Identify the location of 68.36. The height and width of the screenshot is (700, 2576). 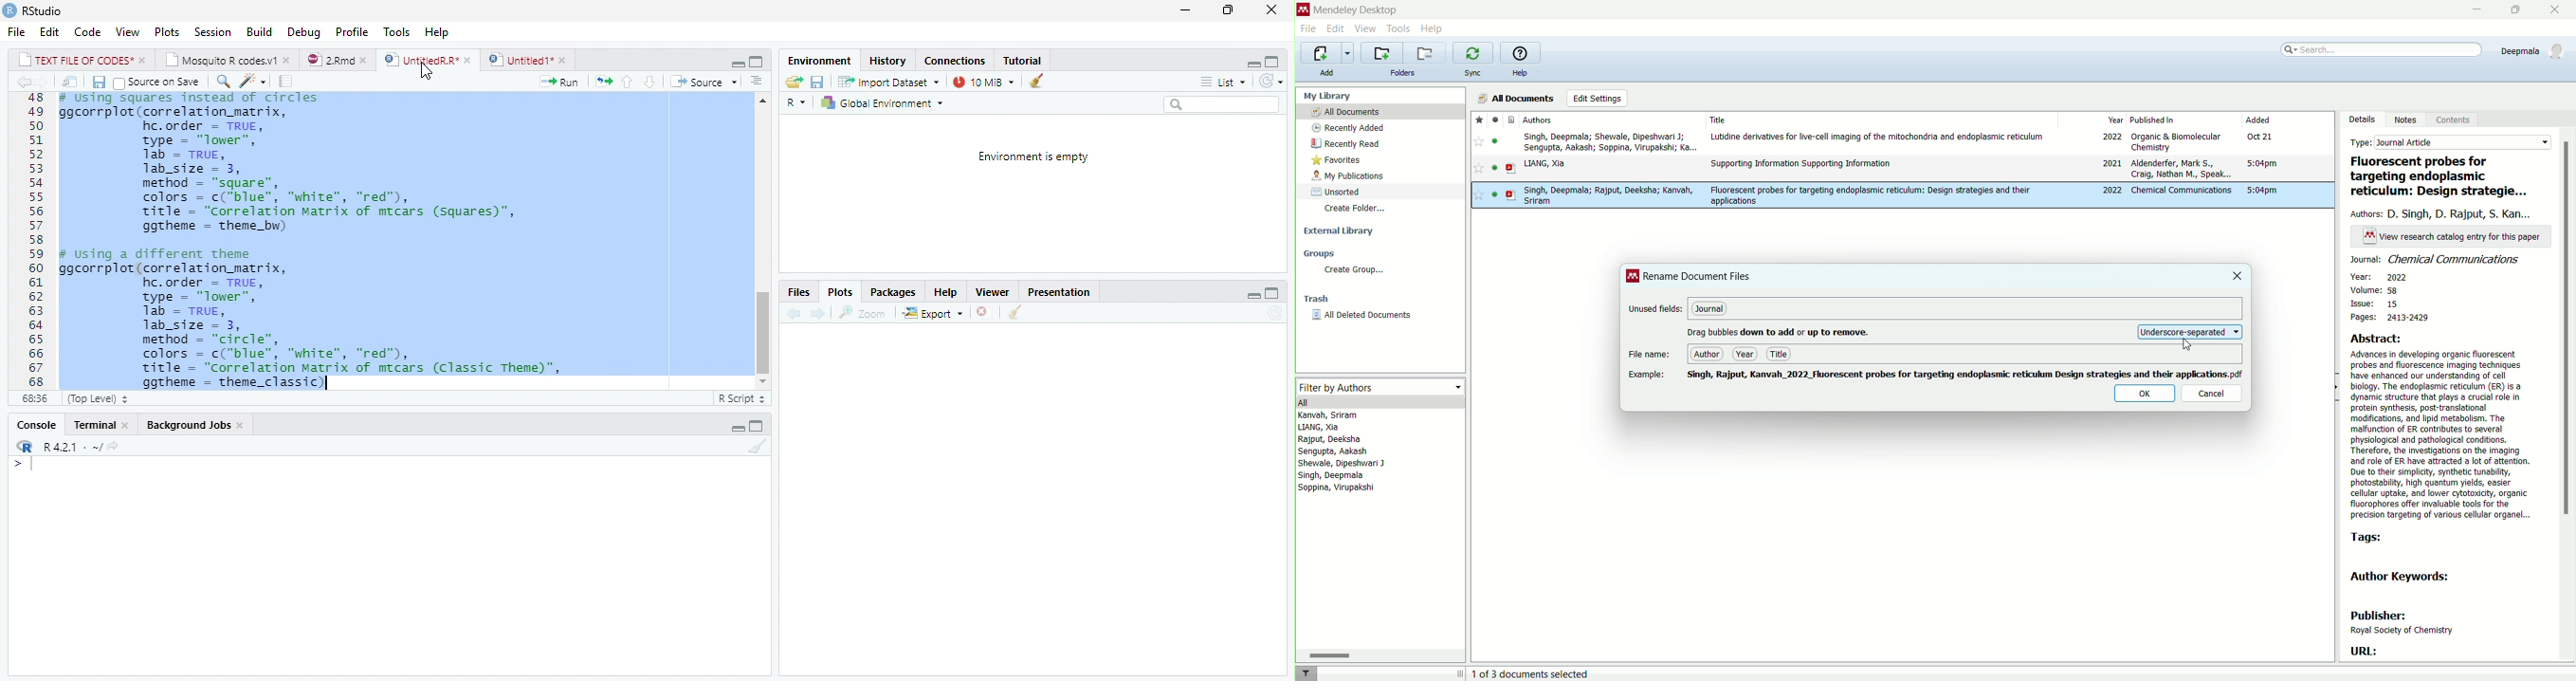
(32, 398).